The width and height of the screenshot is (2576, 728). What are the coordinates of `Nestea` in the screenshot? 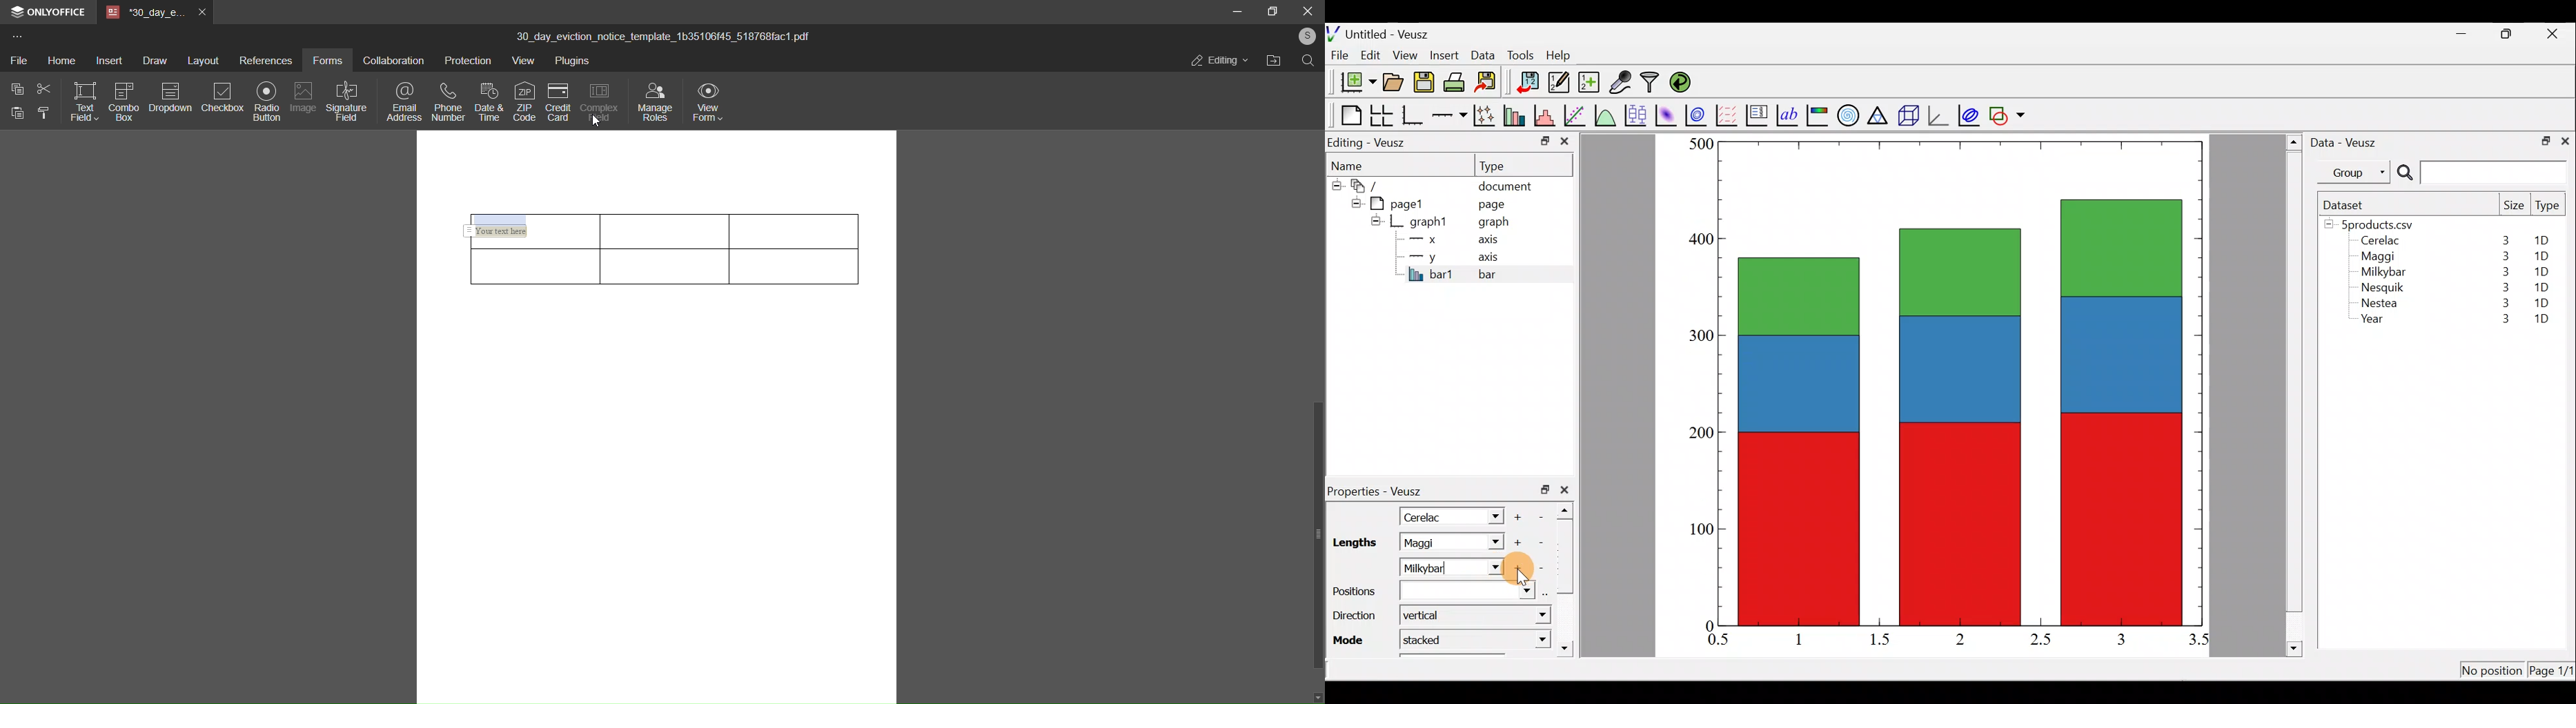 It's located at (2380, 303).